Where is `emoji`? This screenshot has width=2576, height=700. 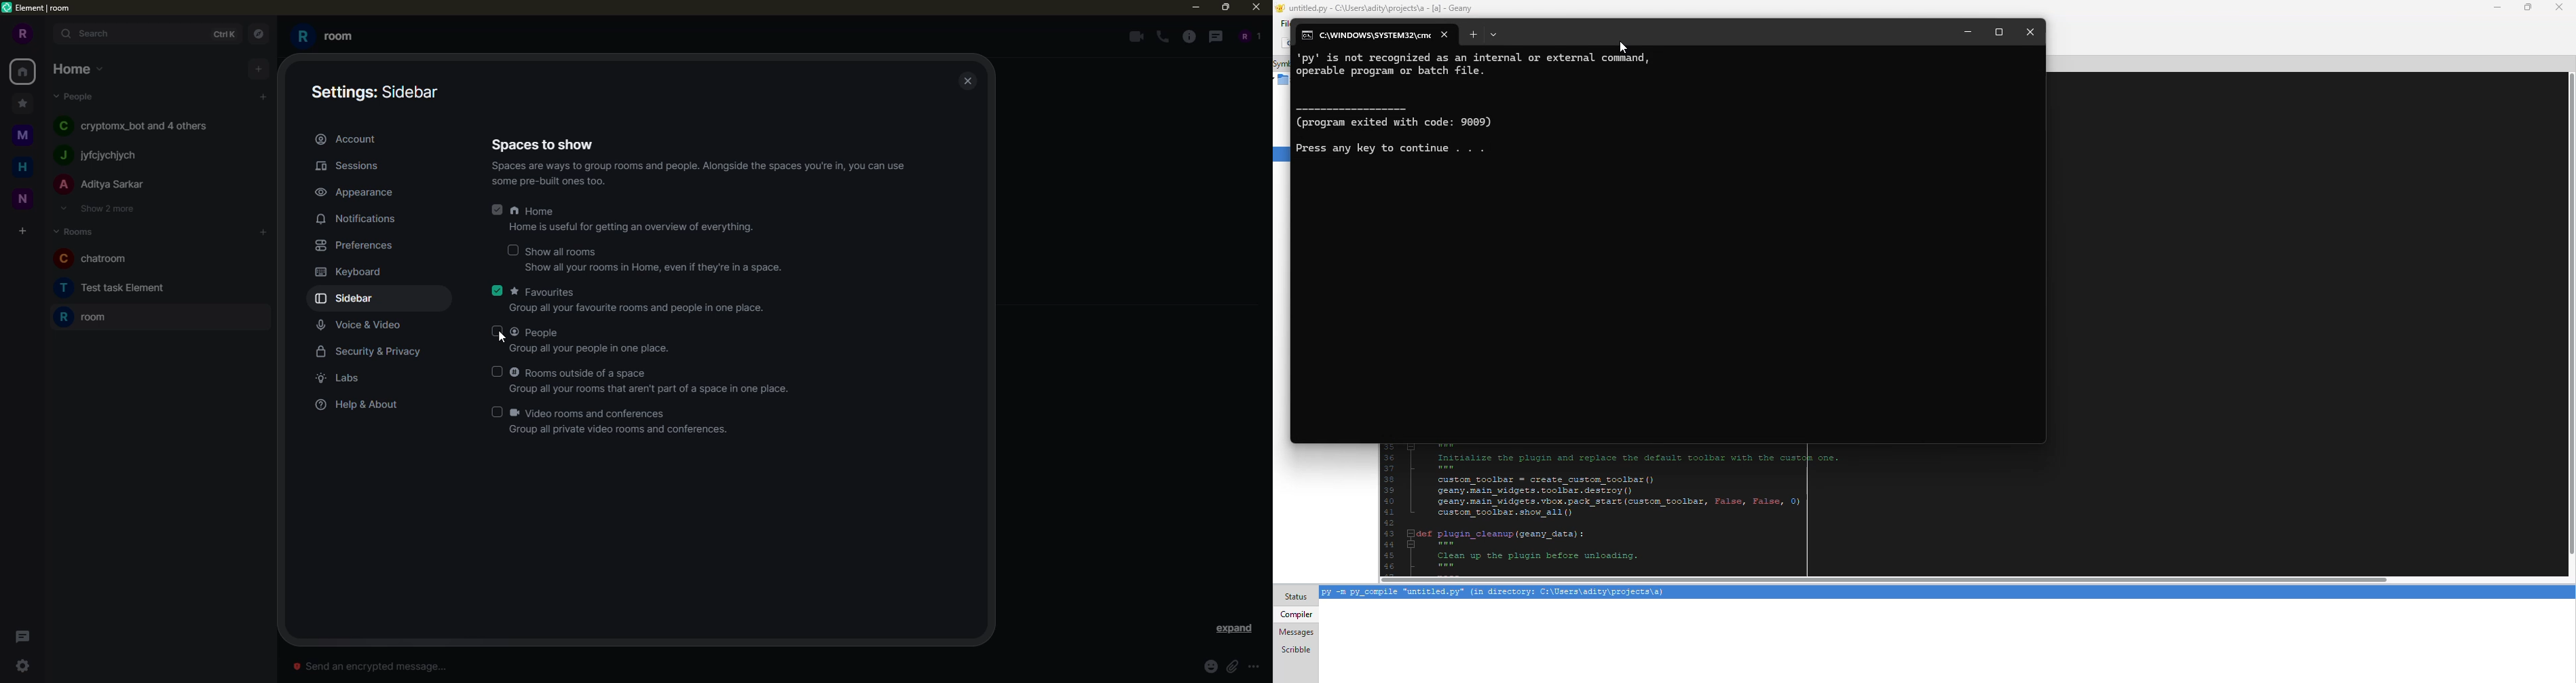
emoji is located at coordinates (1208, 666).